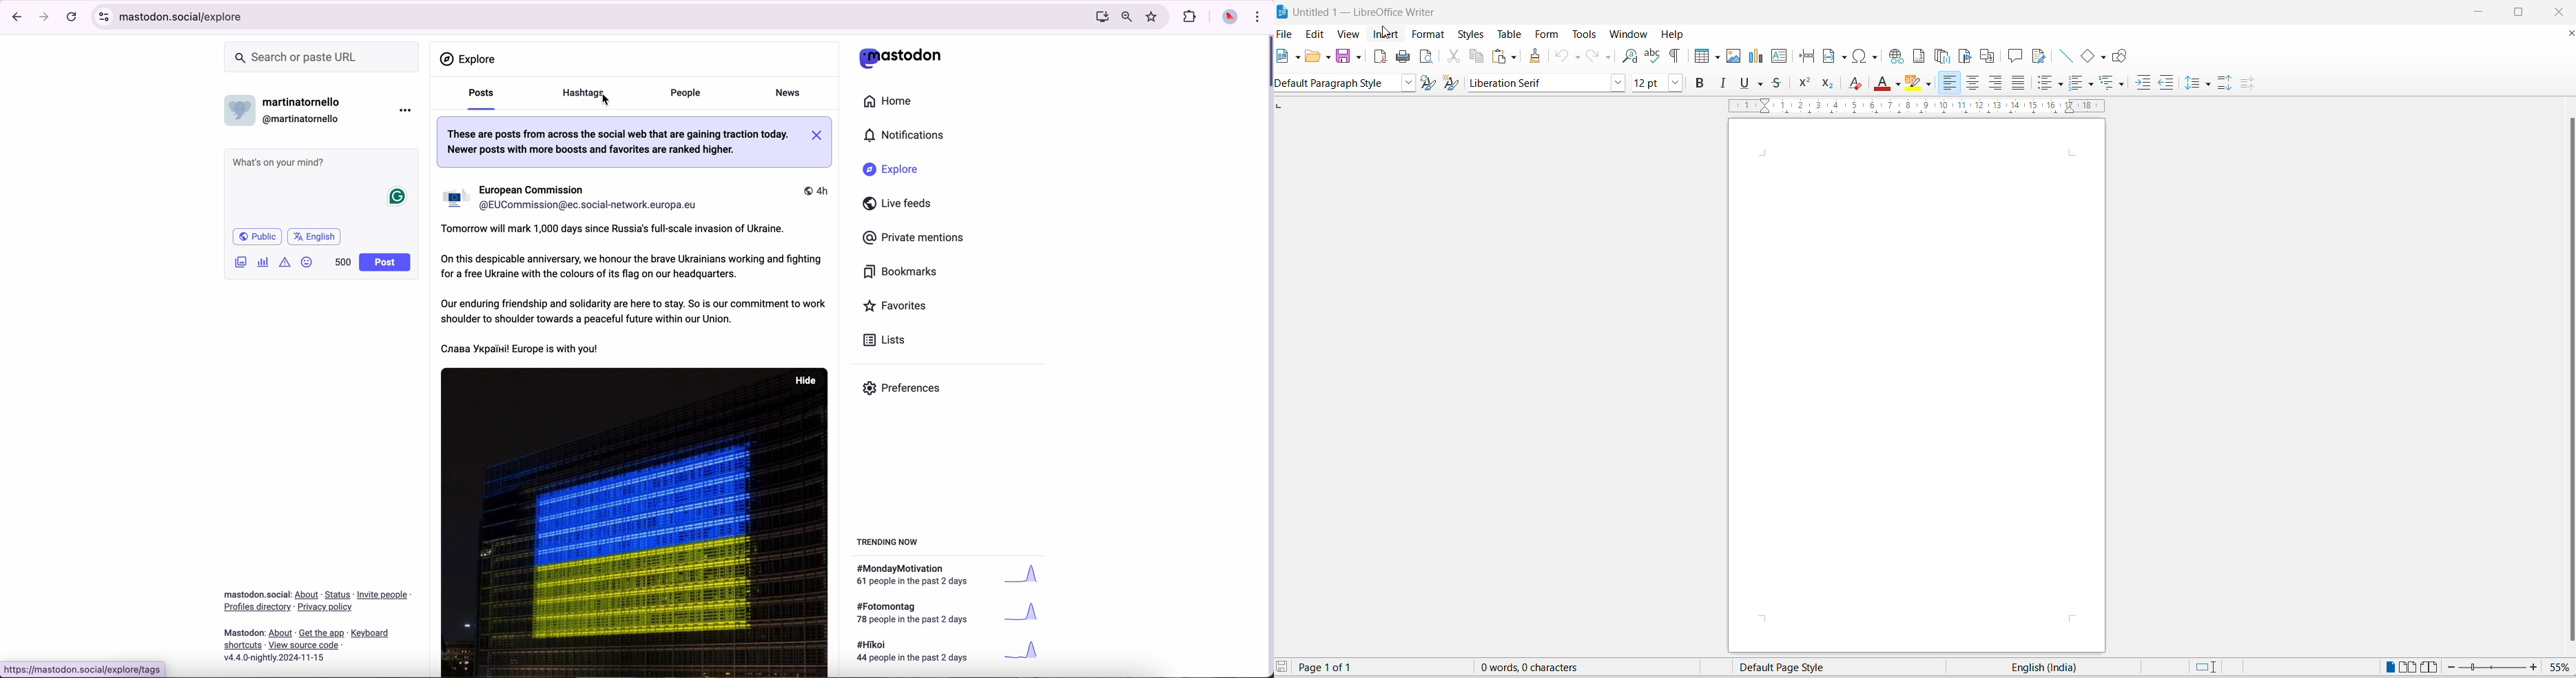 Image resolution: width=2576 pixels, height=700 pixels. Describe the element at coordinates (889, 100) in the screenshot. I see `home` at that location.